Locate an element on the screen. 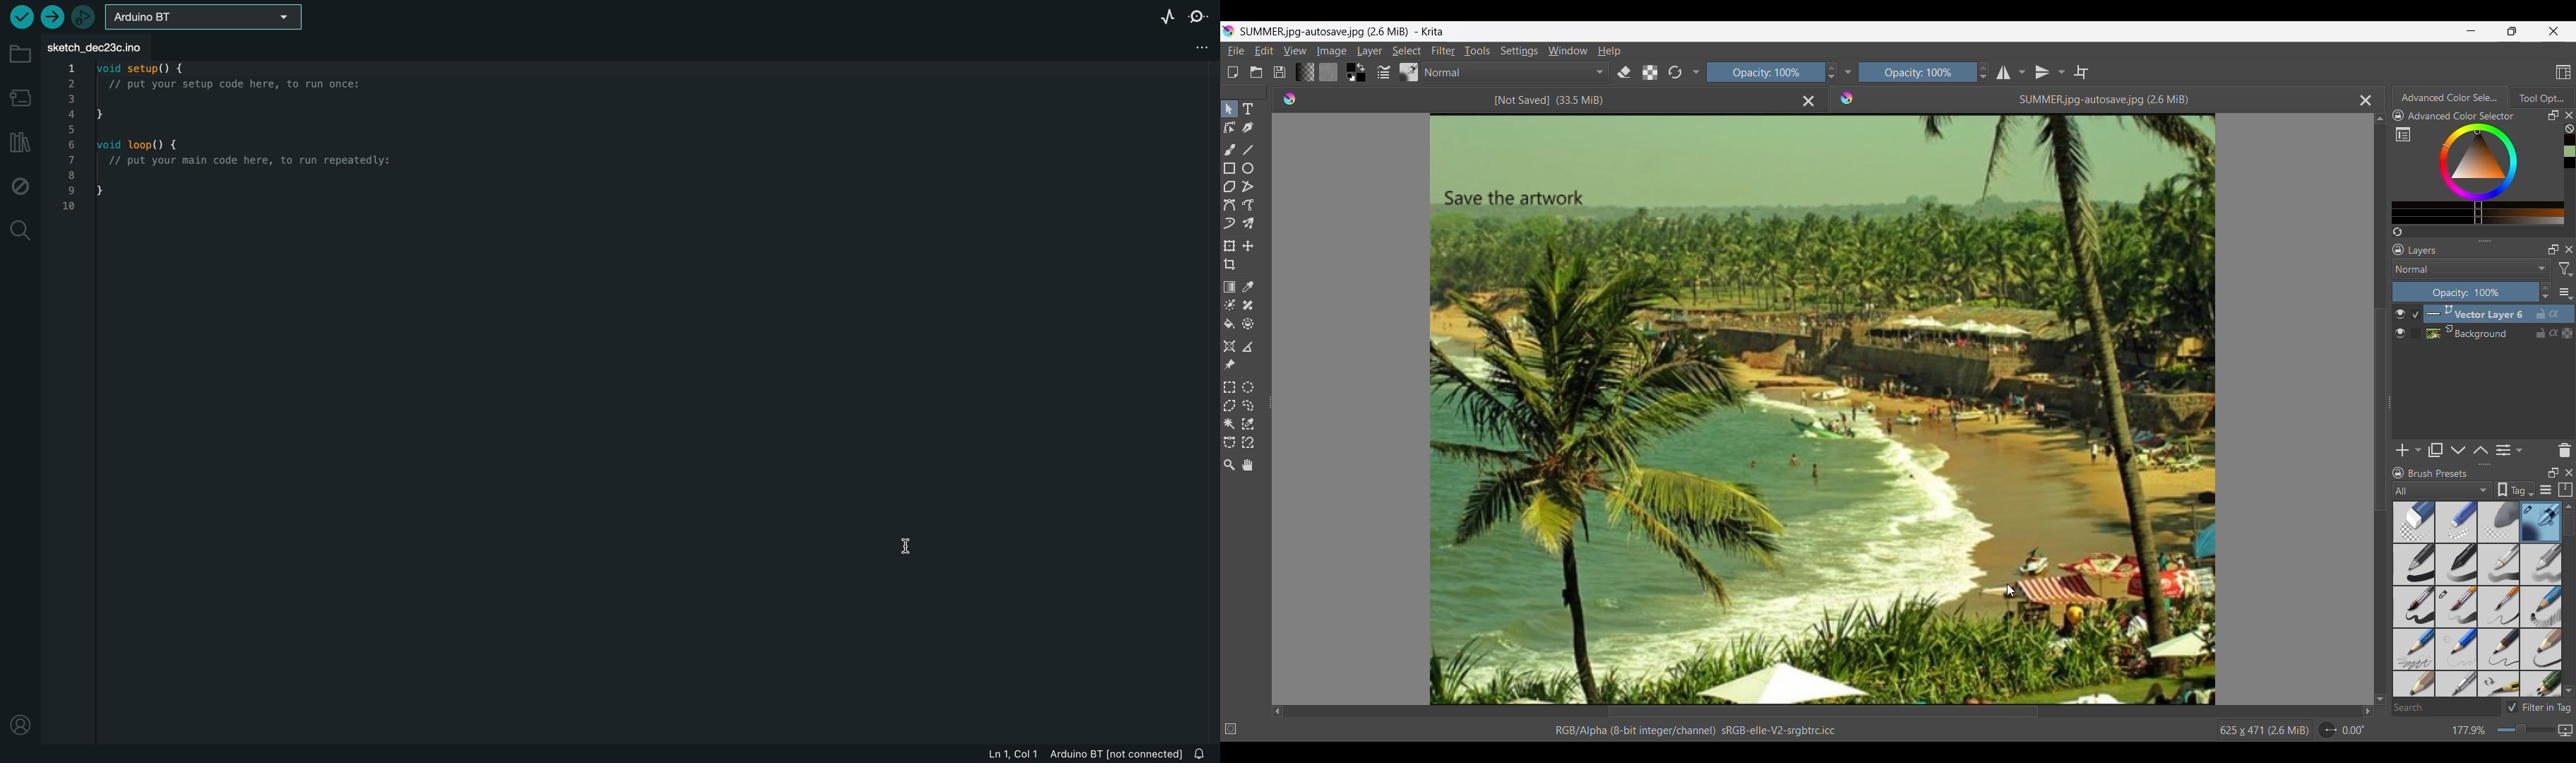  Float panel is located at coordinates (2553, 115).